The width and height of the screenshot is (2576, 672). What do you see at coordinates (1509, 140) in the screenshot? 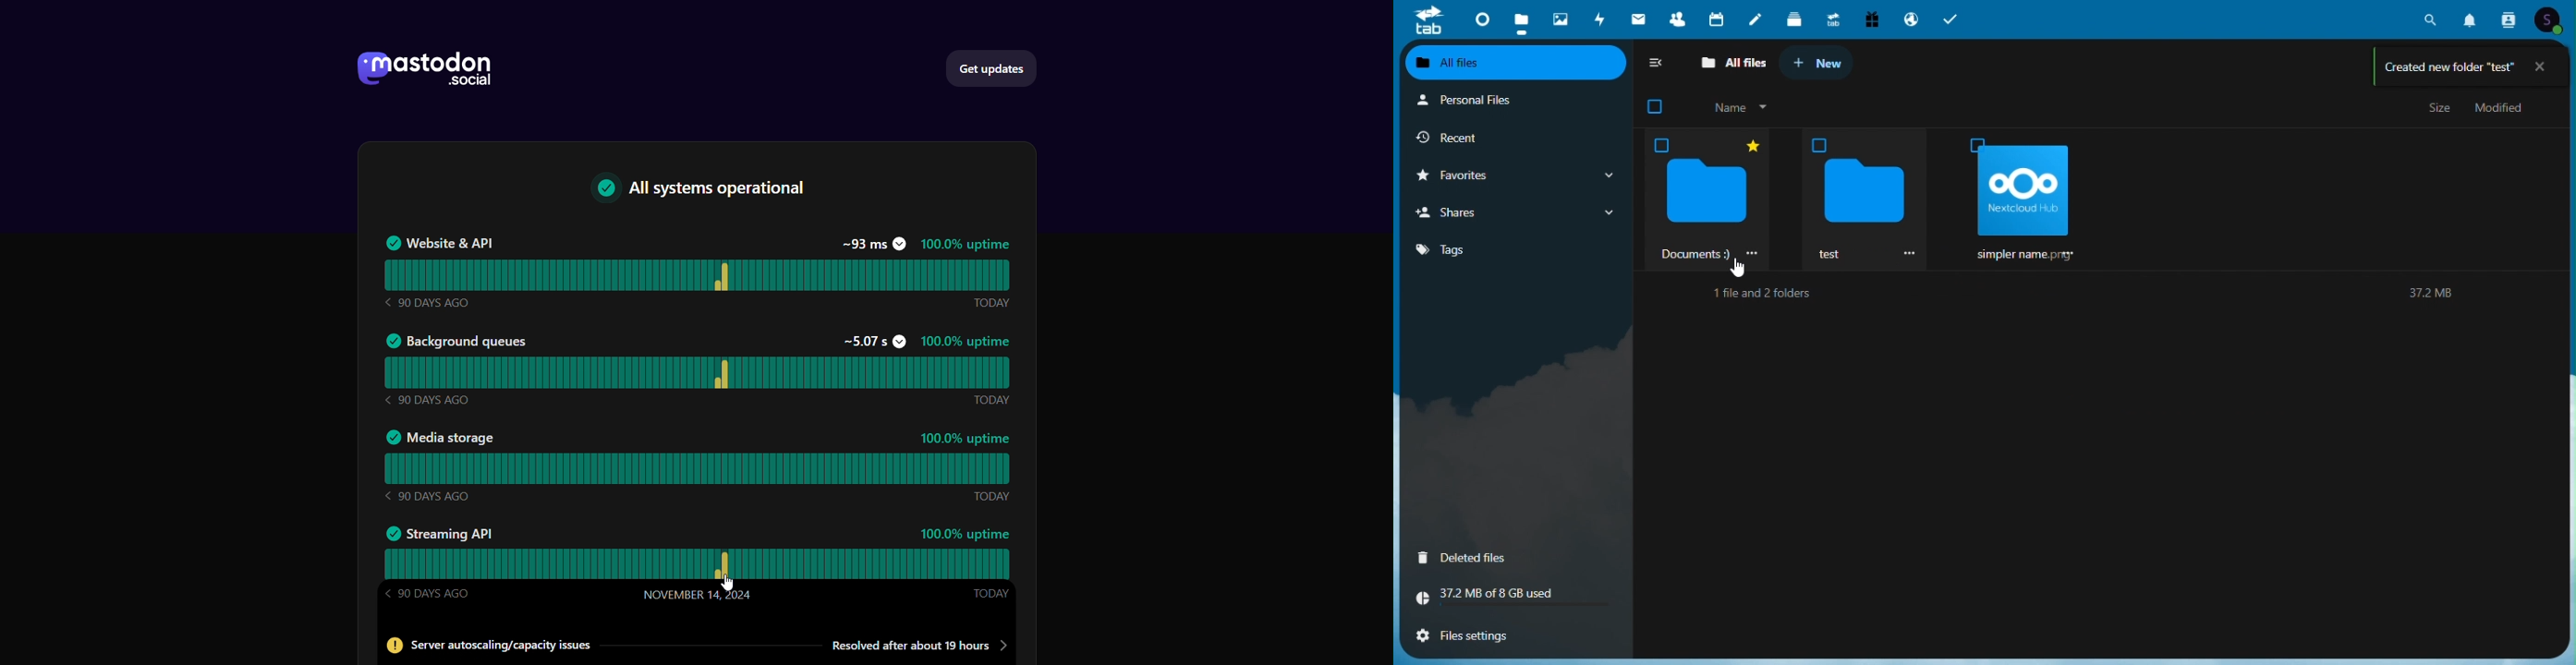
I see `Recent` at bounding box center [1509, 140].